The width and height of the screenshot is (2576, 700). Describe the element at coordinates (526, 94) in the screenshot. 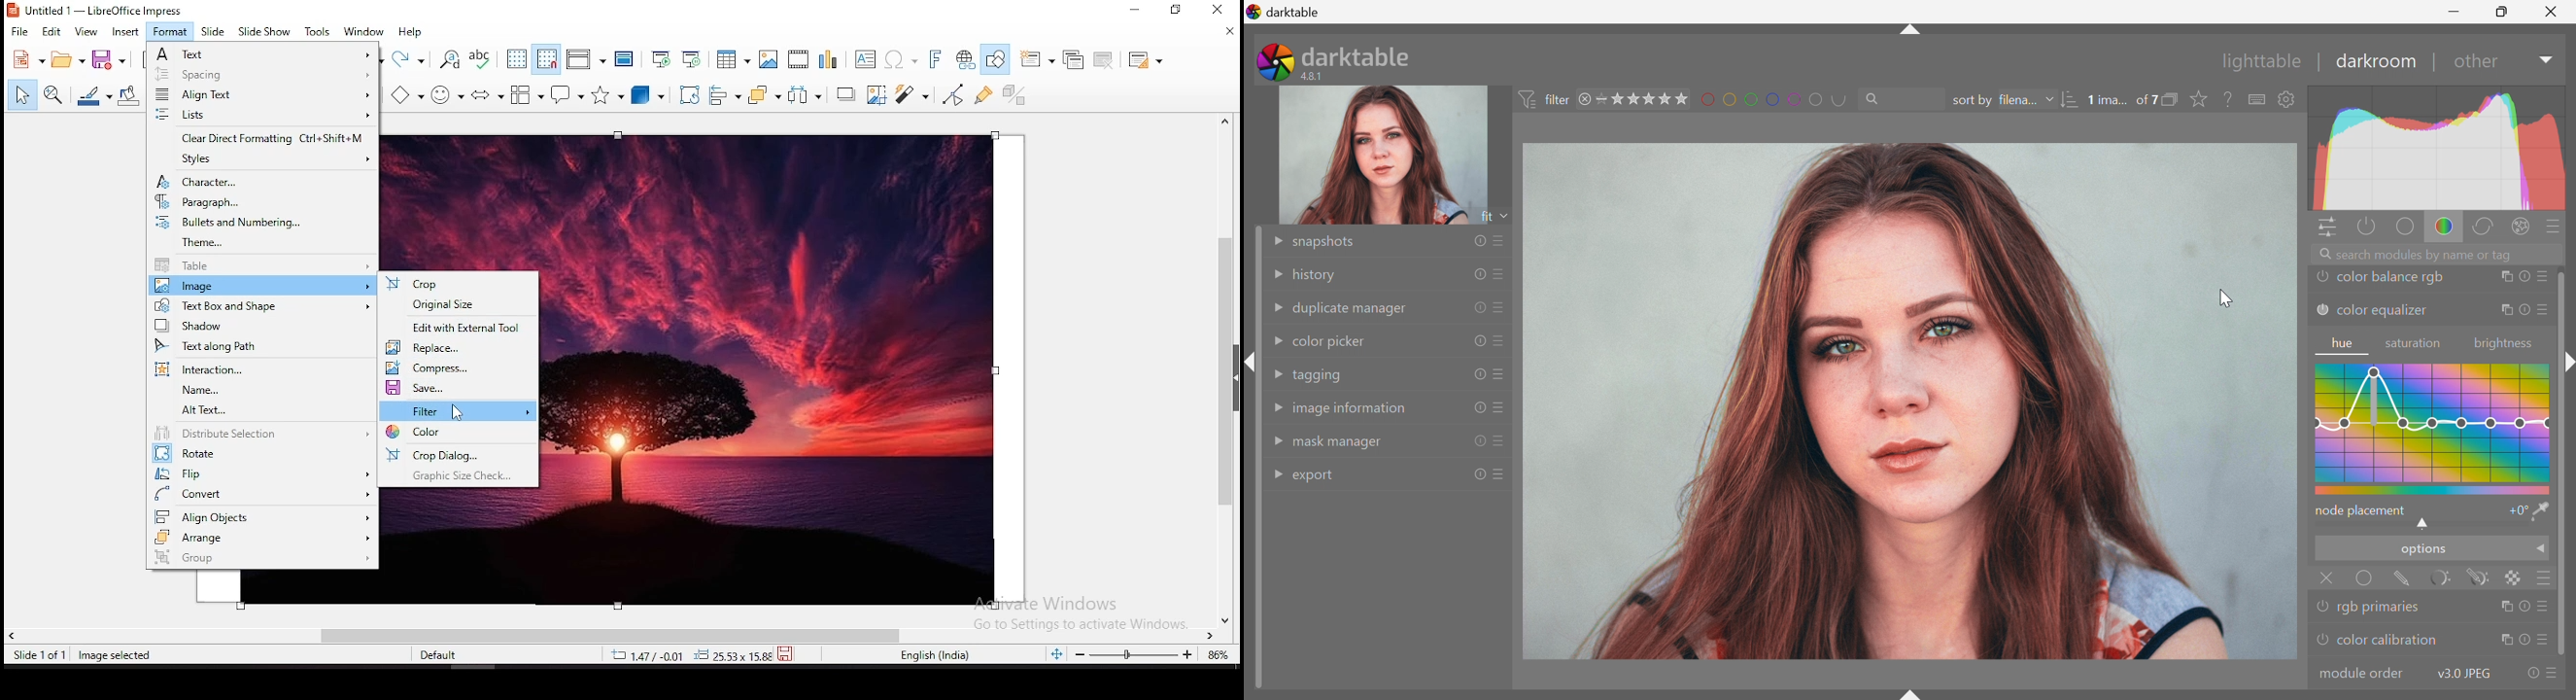

I see `flowchart` at that location.